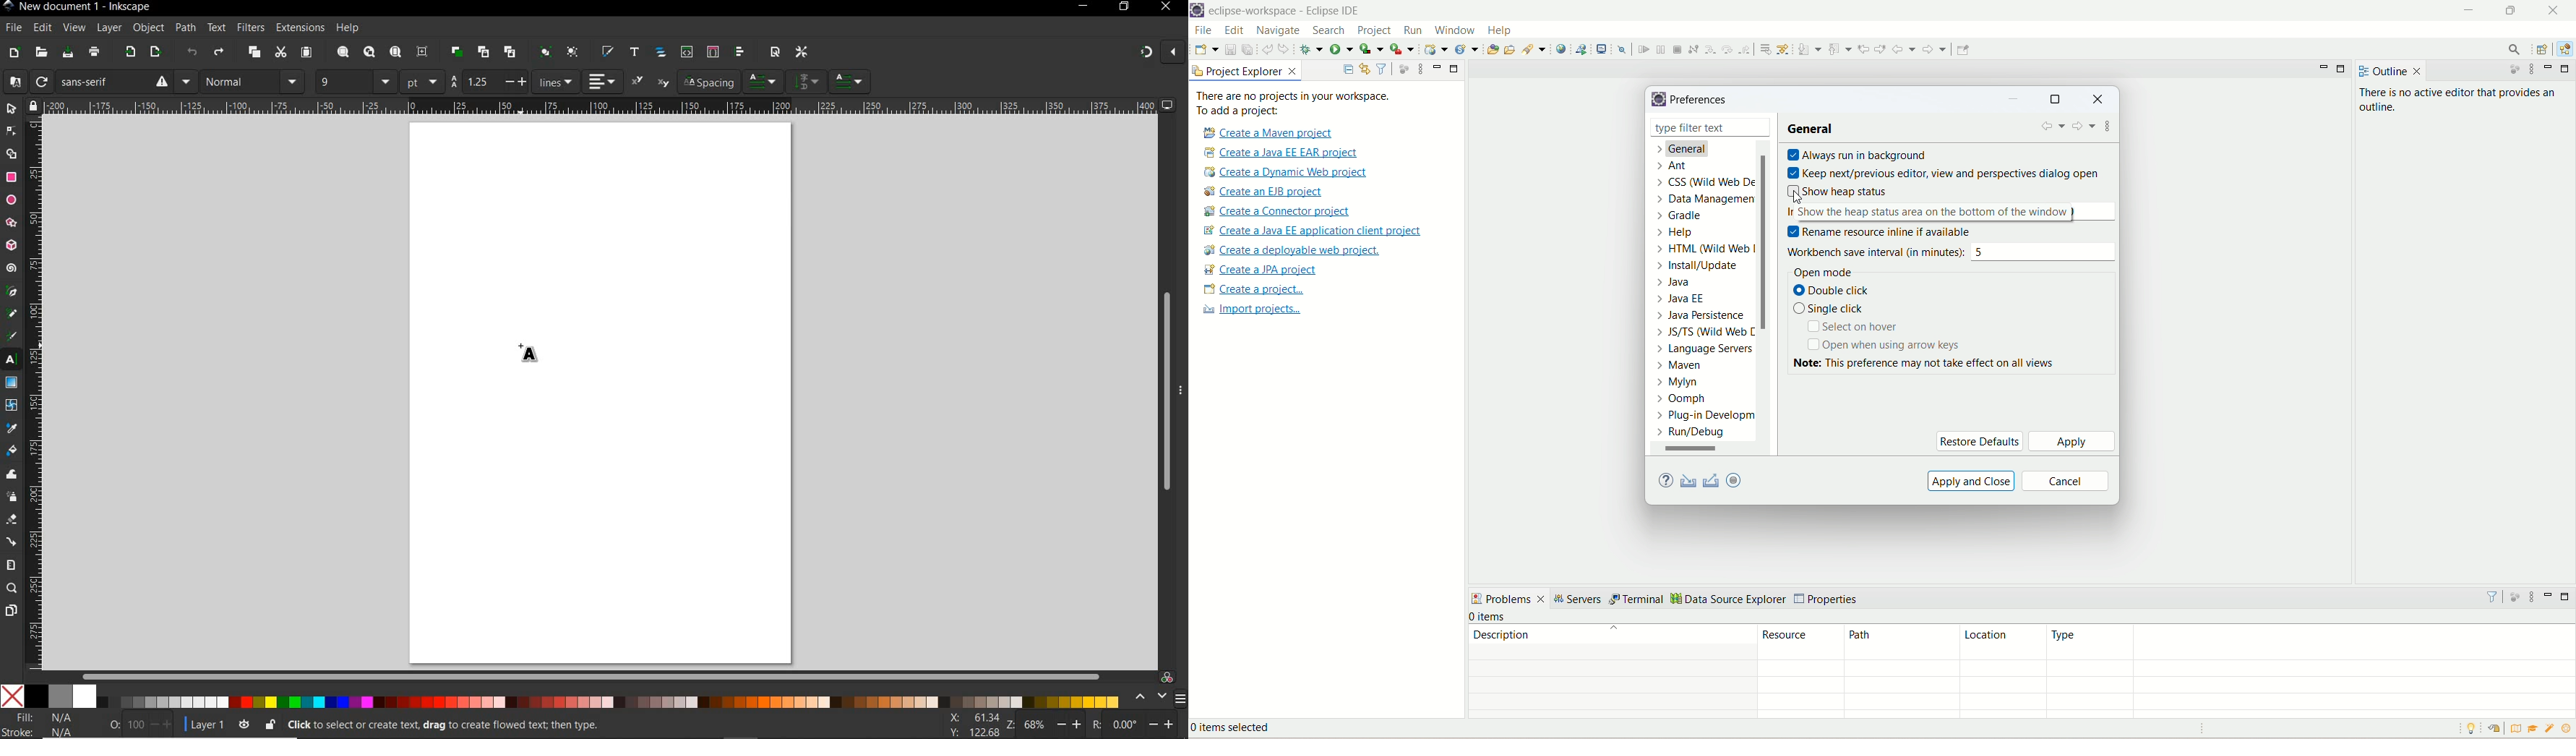 This screenshot has height=756, width=2576. Describe the element at coordinates (280, 52) in the screenshot. I see `cut` at that location.